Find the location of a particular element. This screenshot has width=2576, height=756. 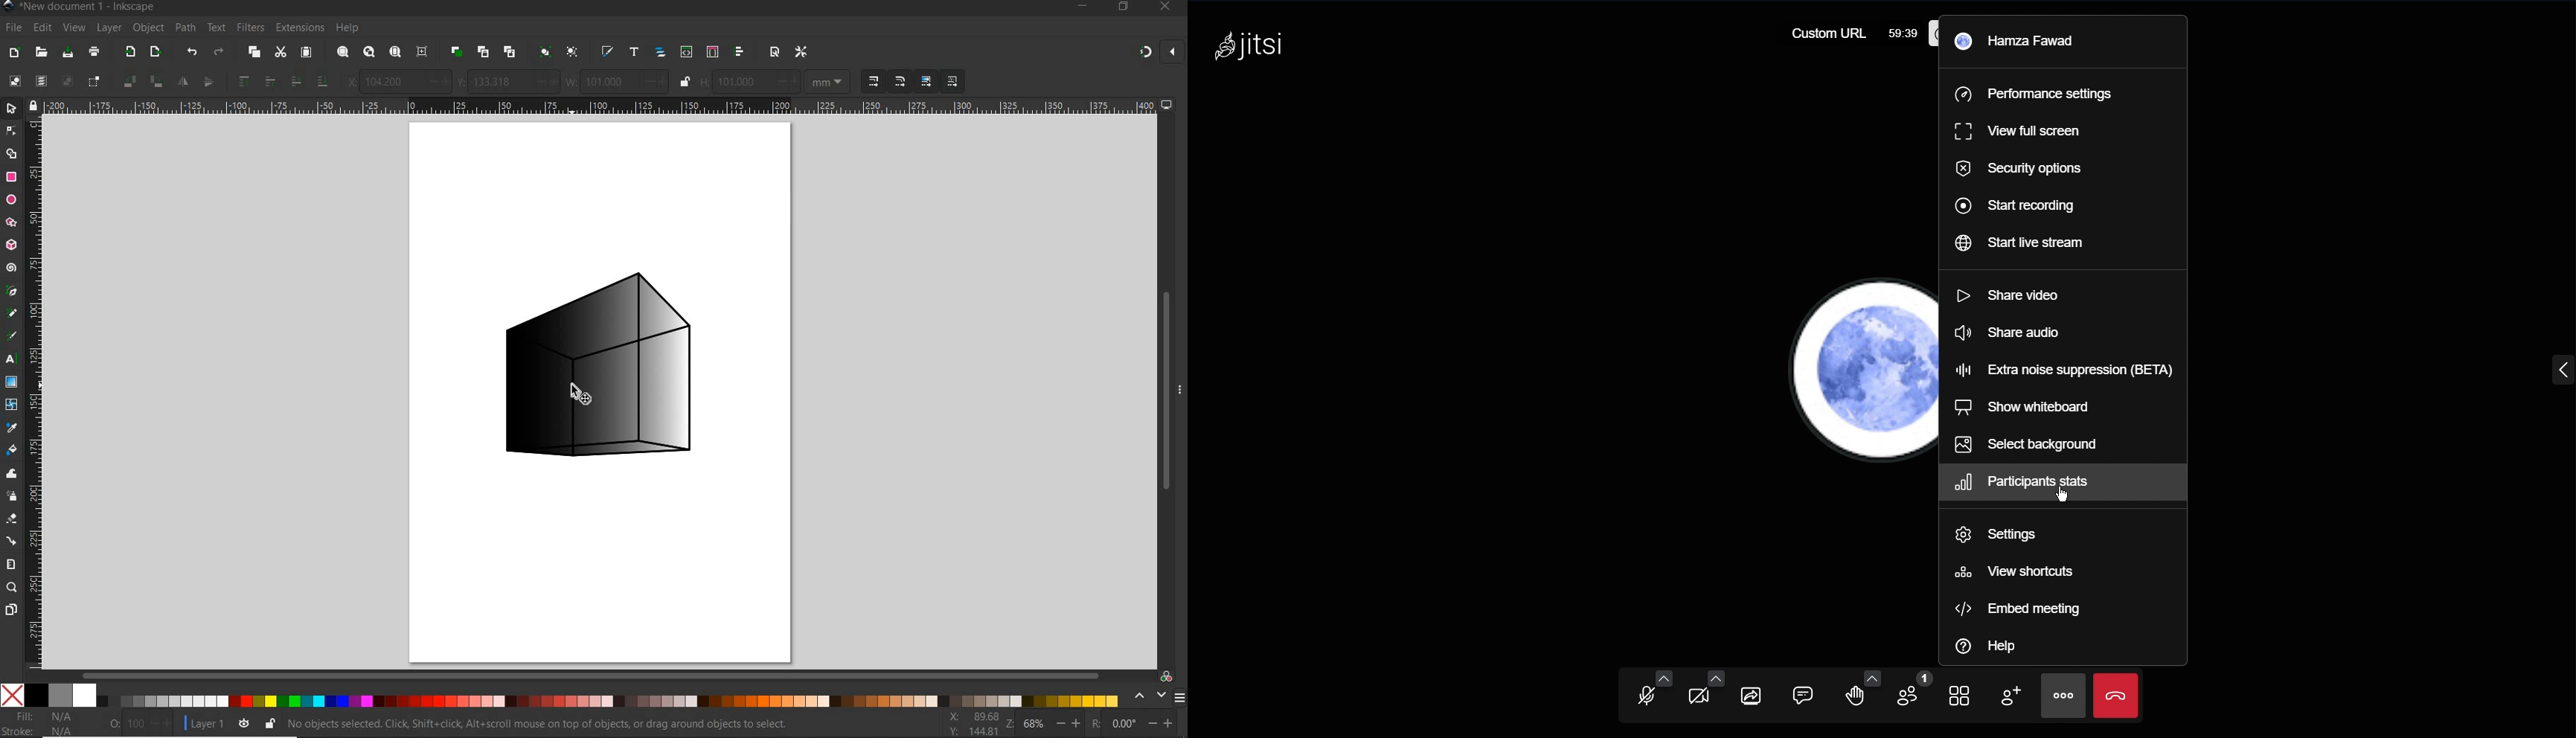

RESTORE DOWN is located at coordinates (1122, 6).